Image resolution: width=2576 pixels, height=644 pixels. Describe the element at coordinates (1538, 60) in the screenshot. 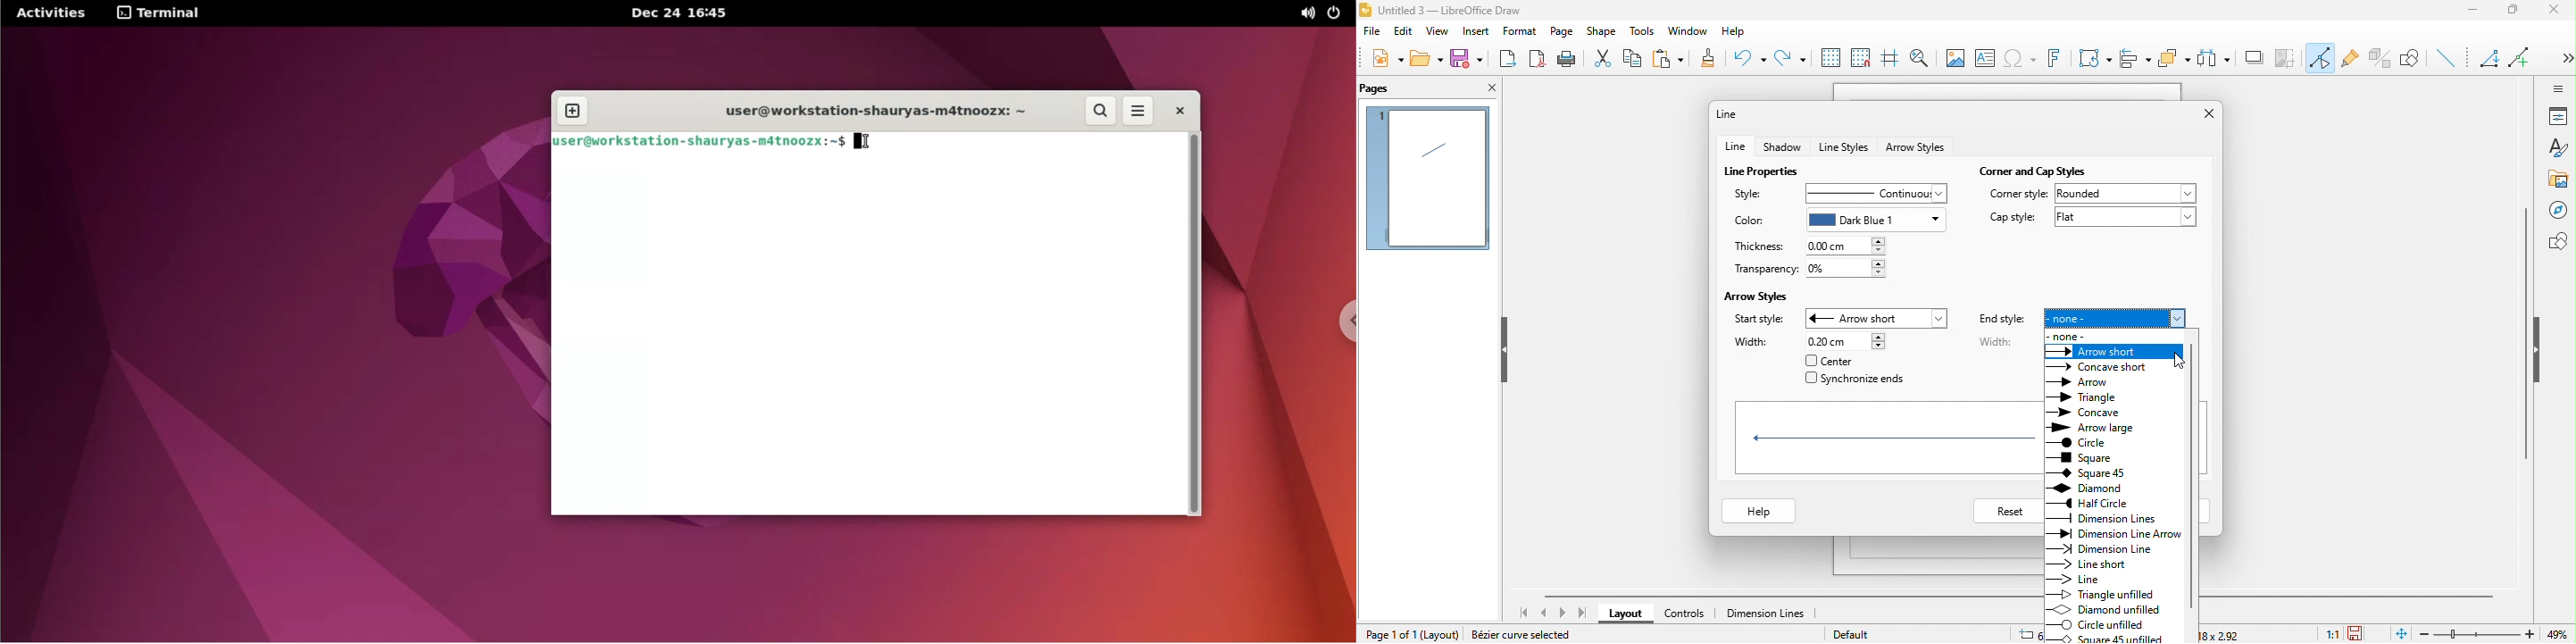

I see `export directly as pdf` at that location.